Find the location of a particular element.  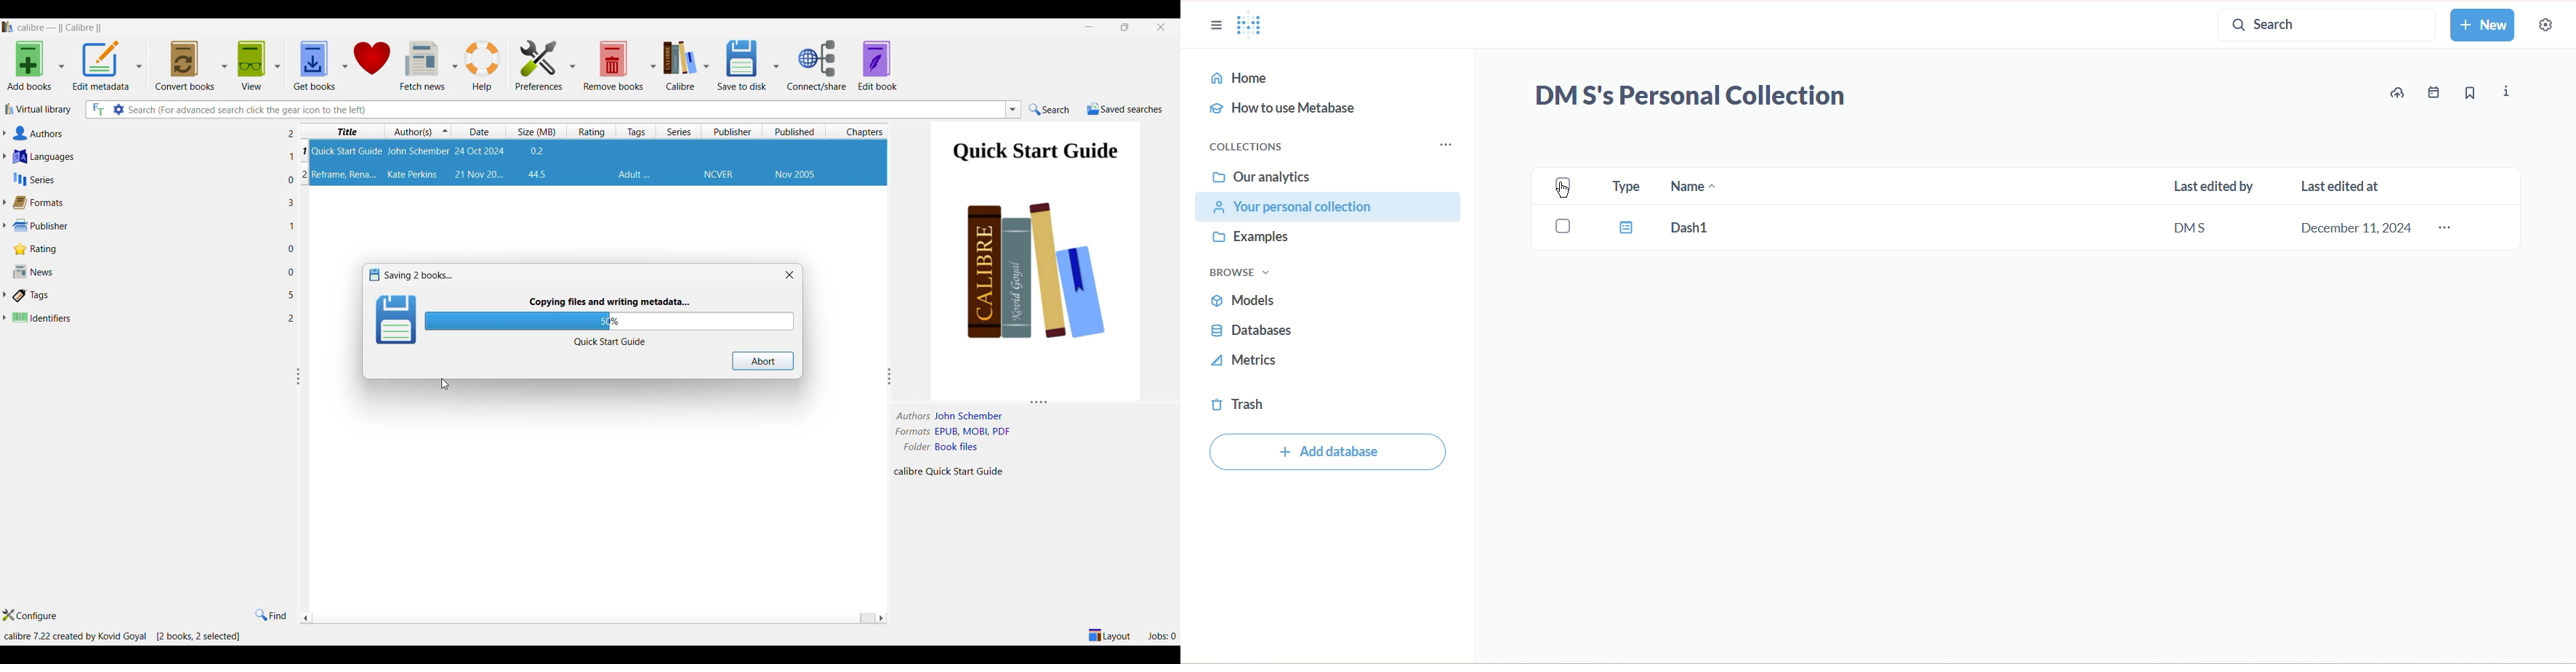

Virtual library  is located at coordinates (39, 109).